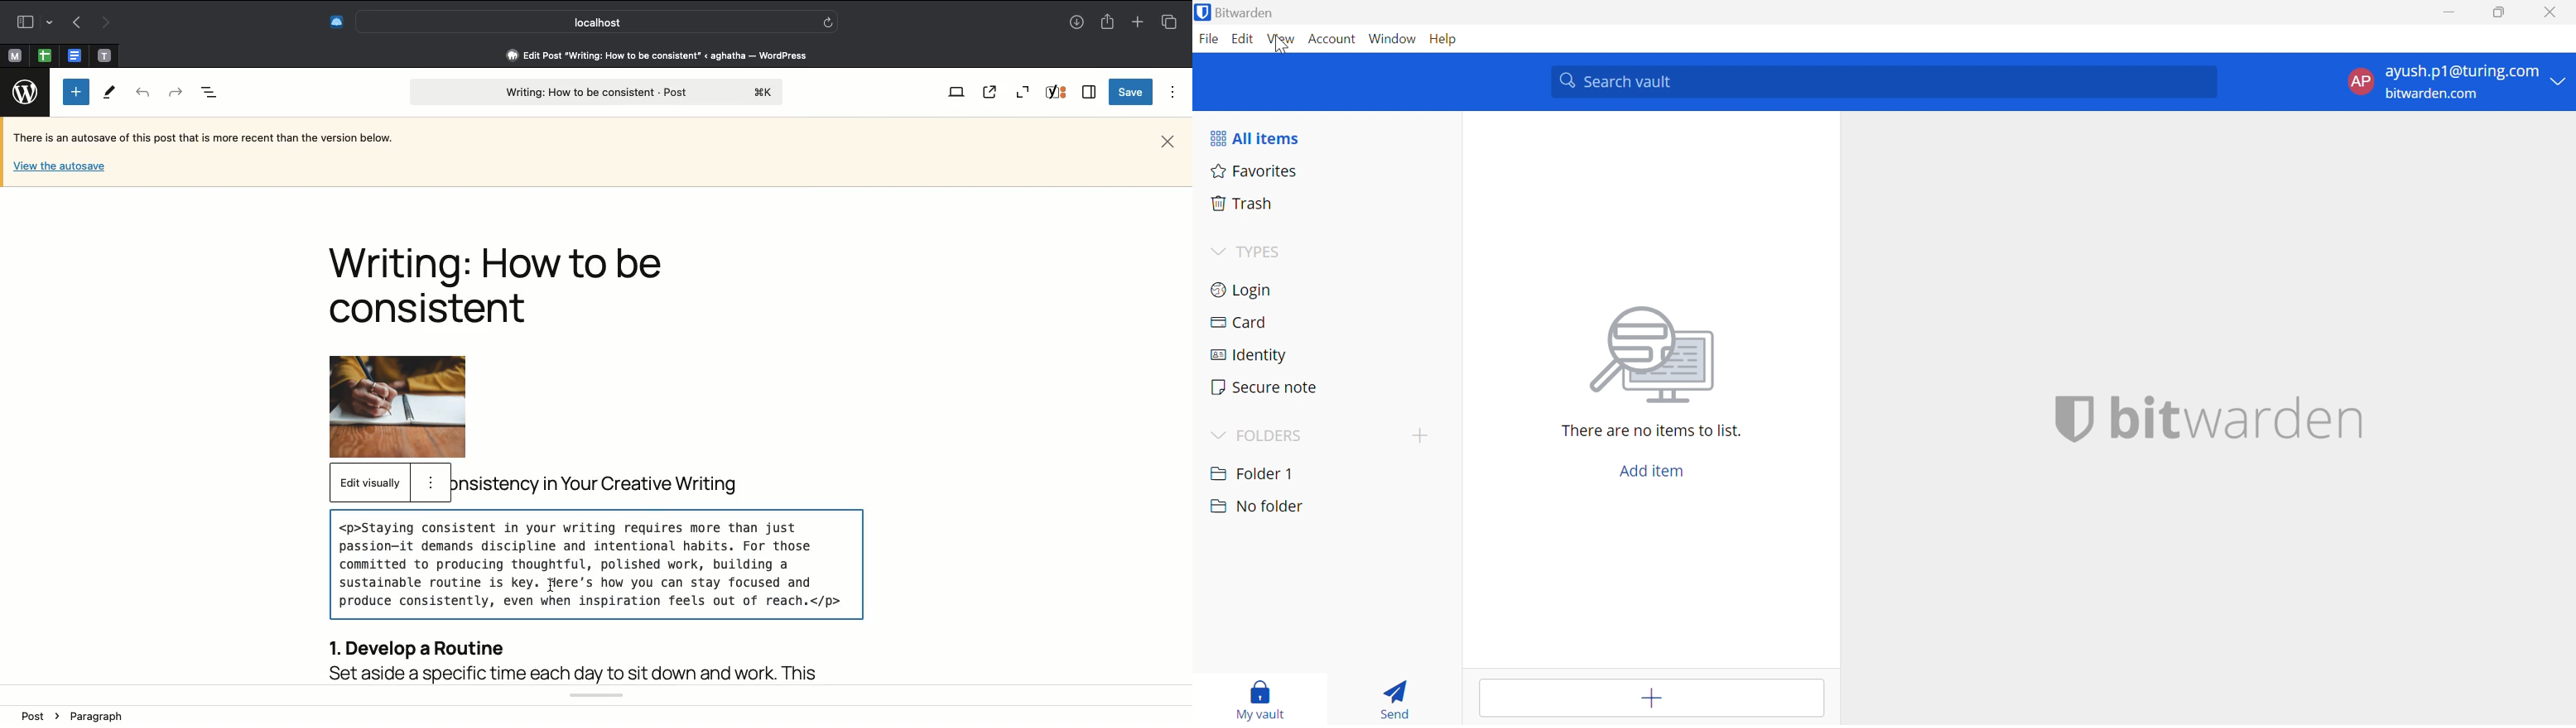  What do you see at coordinates (2238, 420) in the screenshot?
I see `bitwarden` at bounding box center [2238, 420].